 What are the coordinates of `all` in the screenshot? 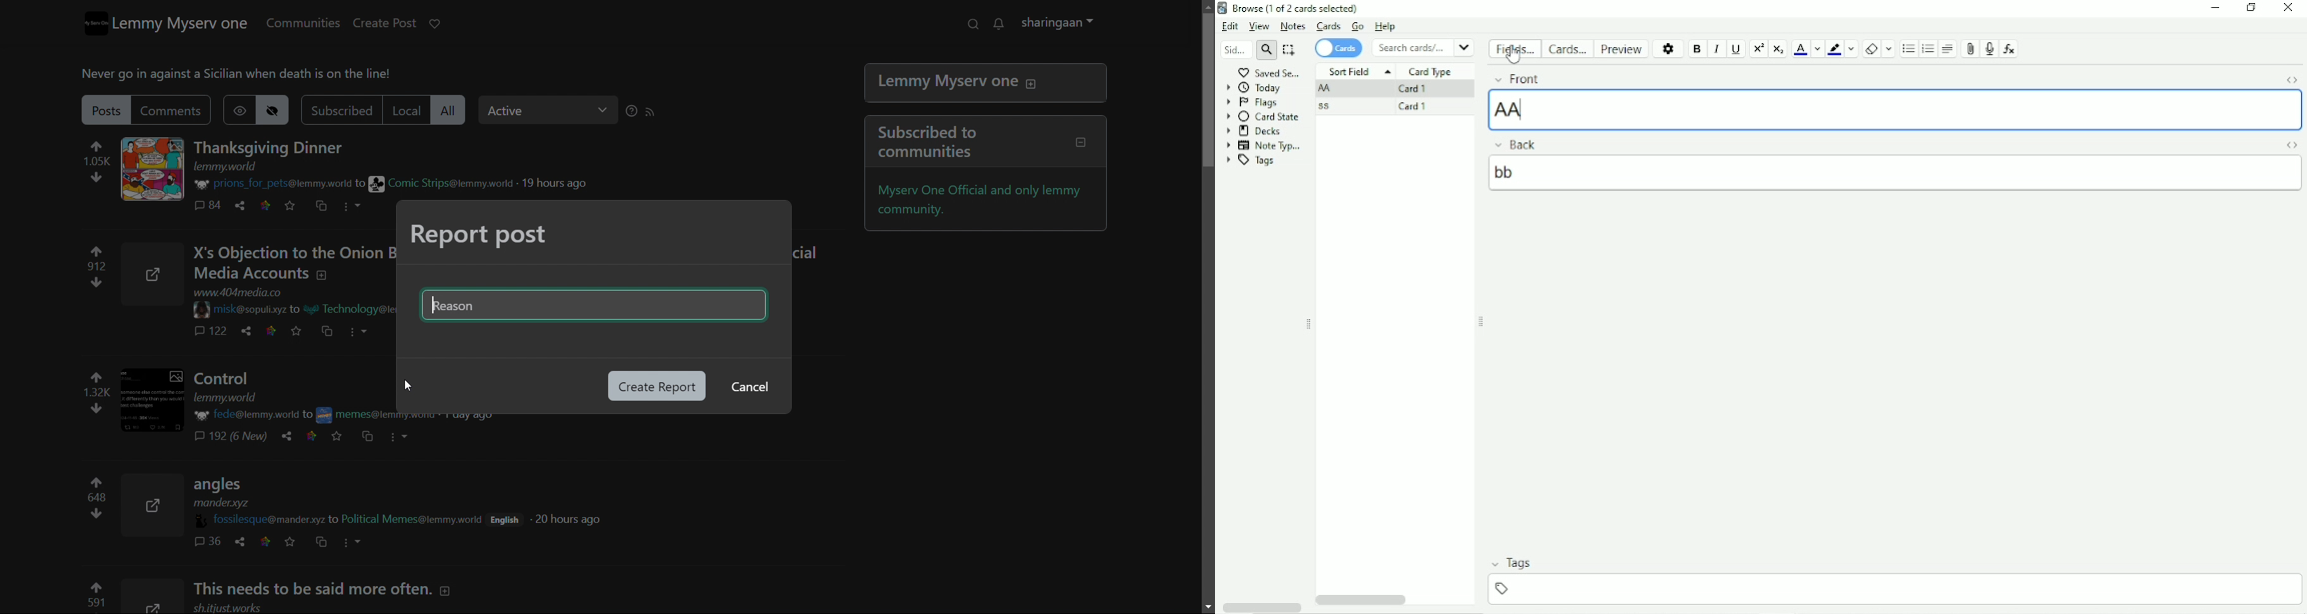 It's located at (457, 111).